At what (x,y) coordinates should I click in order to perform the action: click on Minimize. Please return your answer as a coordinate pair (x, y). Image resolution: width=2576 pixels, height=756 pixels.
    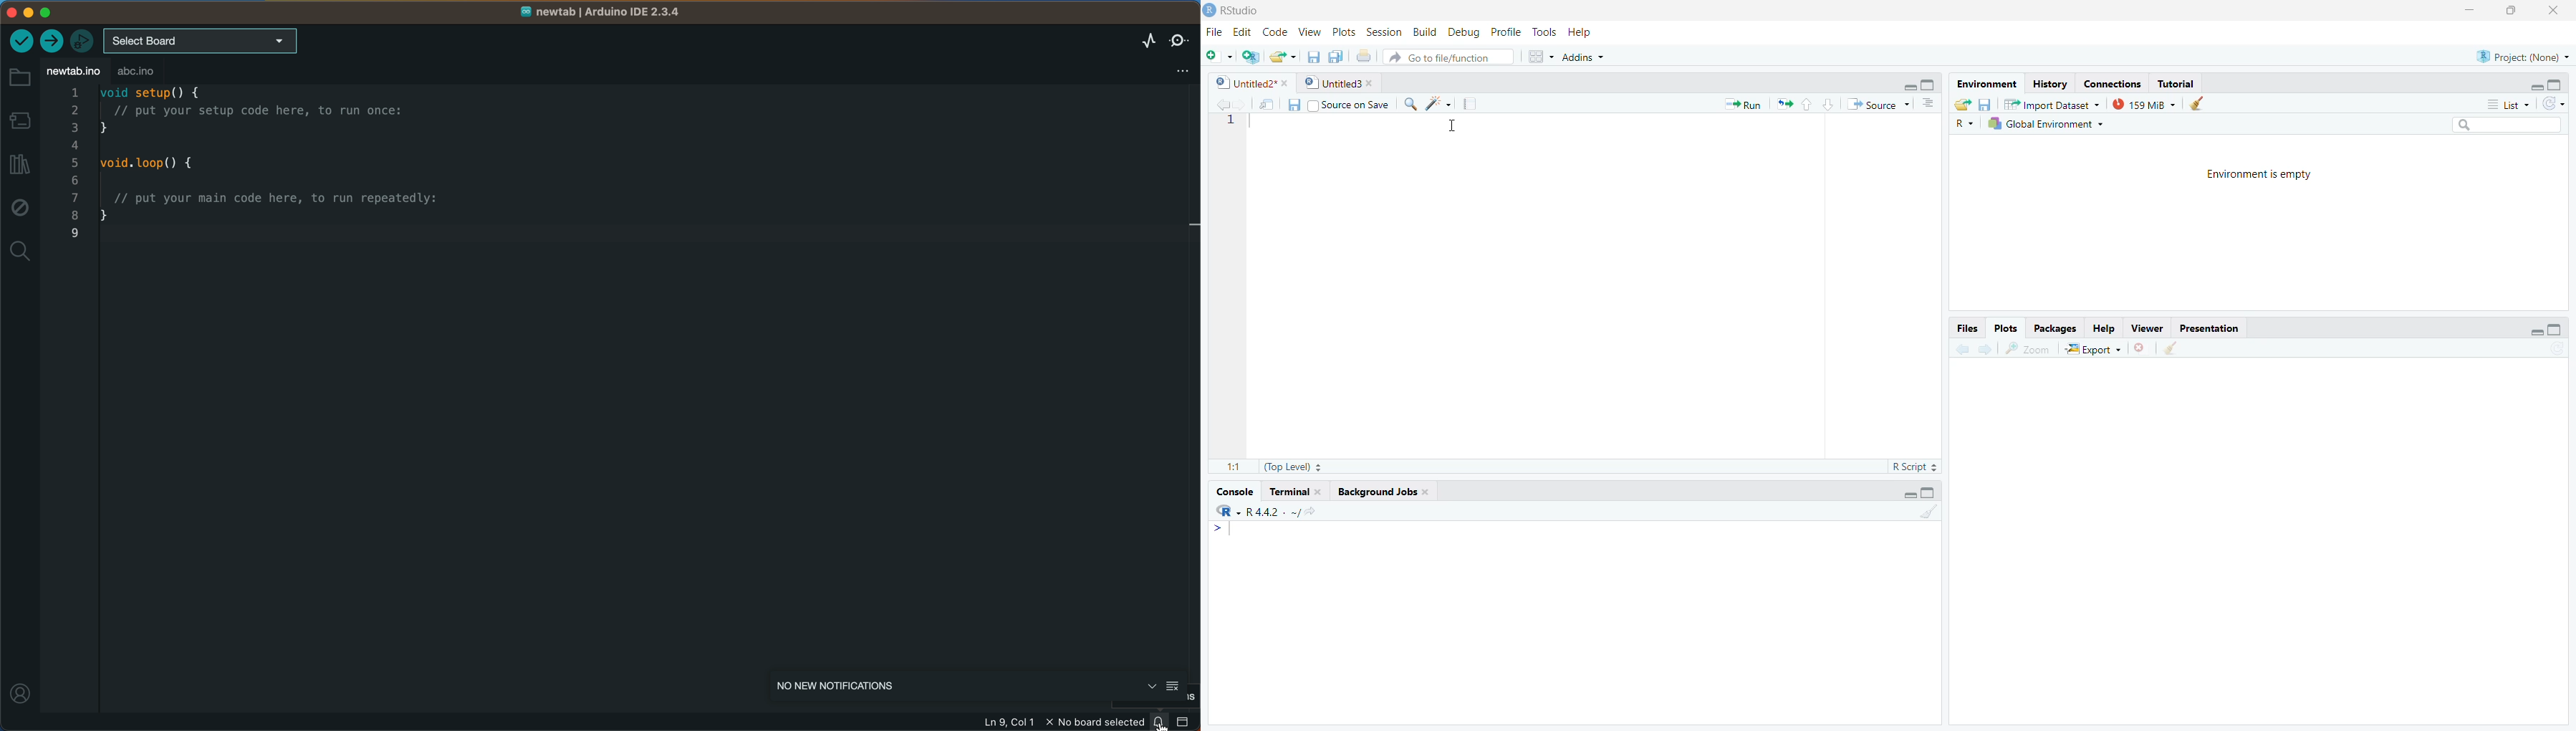
    Looking at the image, I should click on (2528, 330).